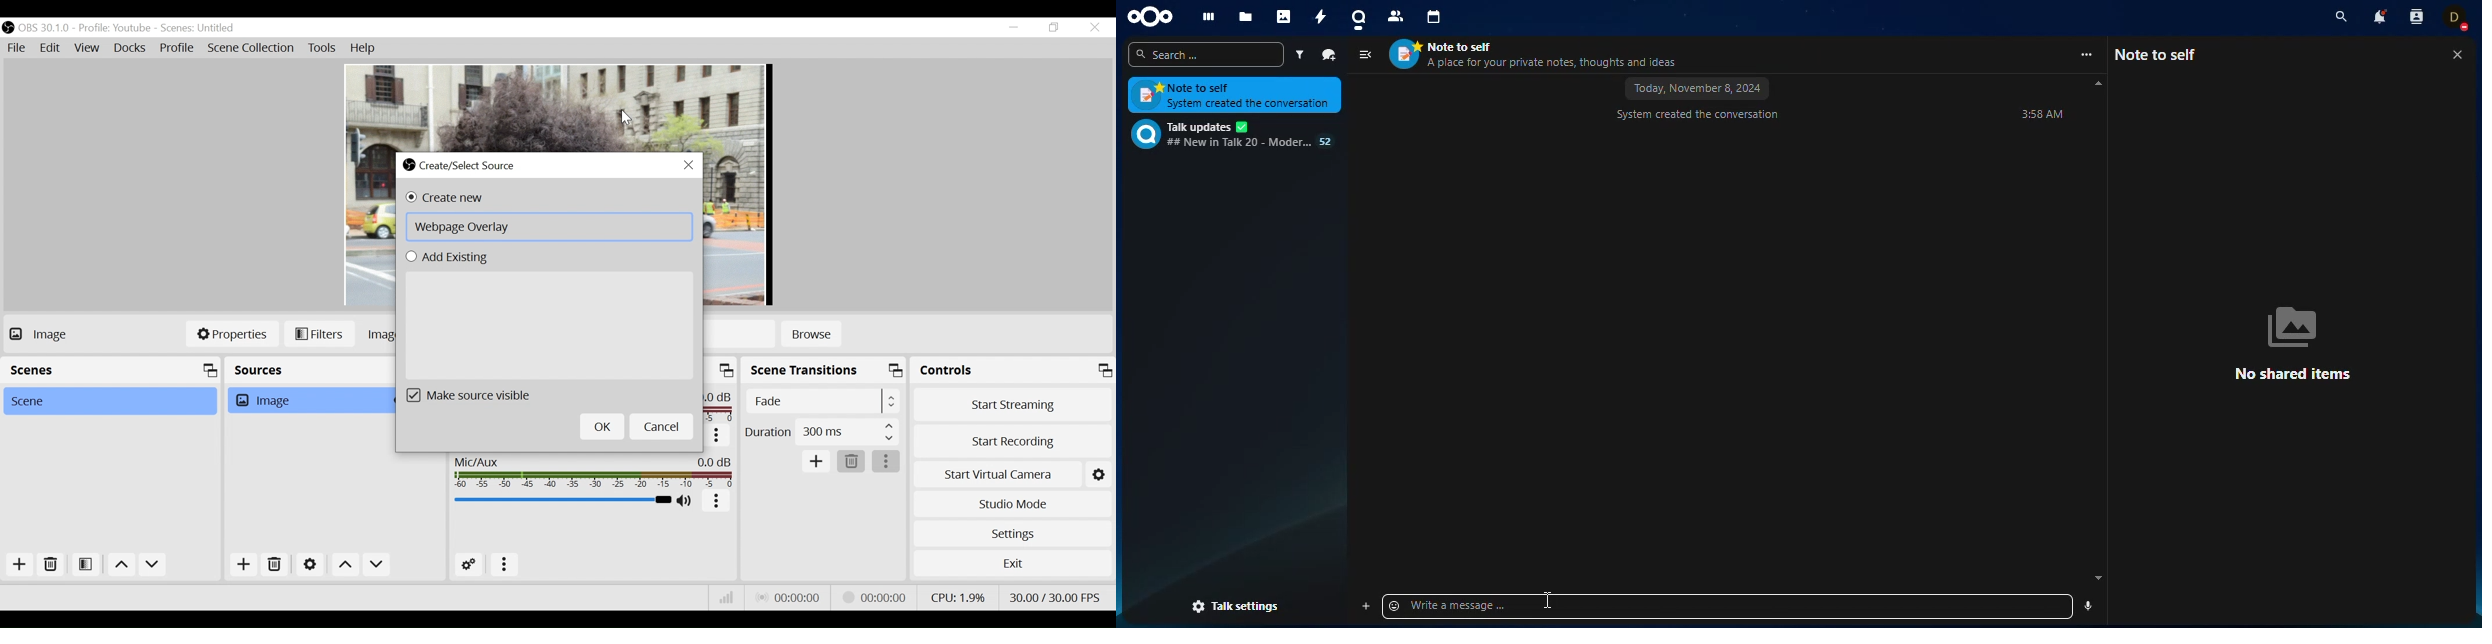  What do you see at coordinates (363, 48) in the screenshot?
I see `Help` at bounding box center [363, 48].